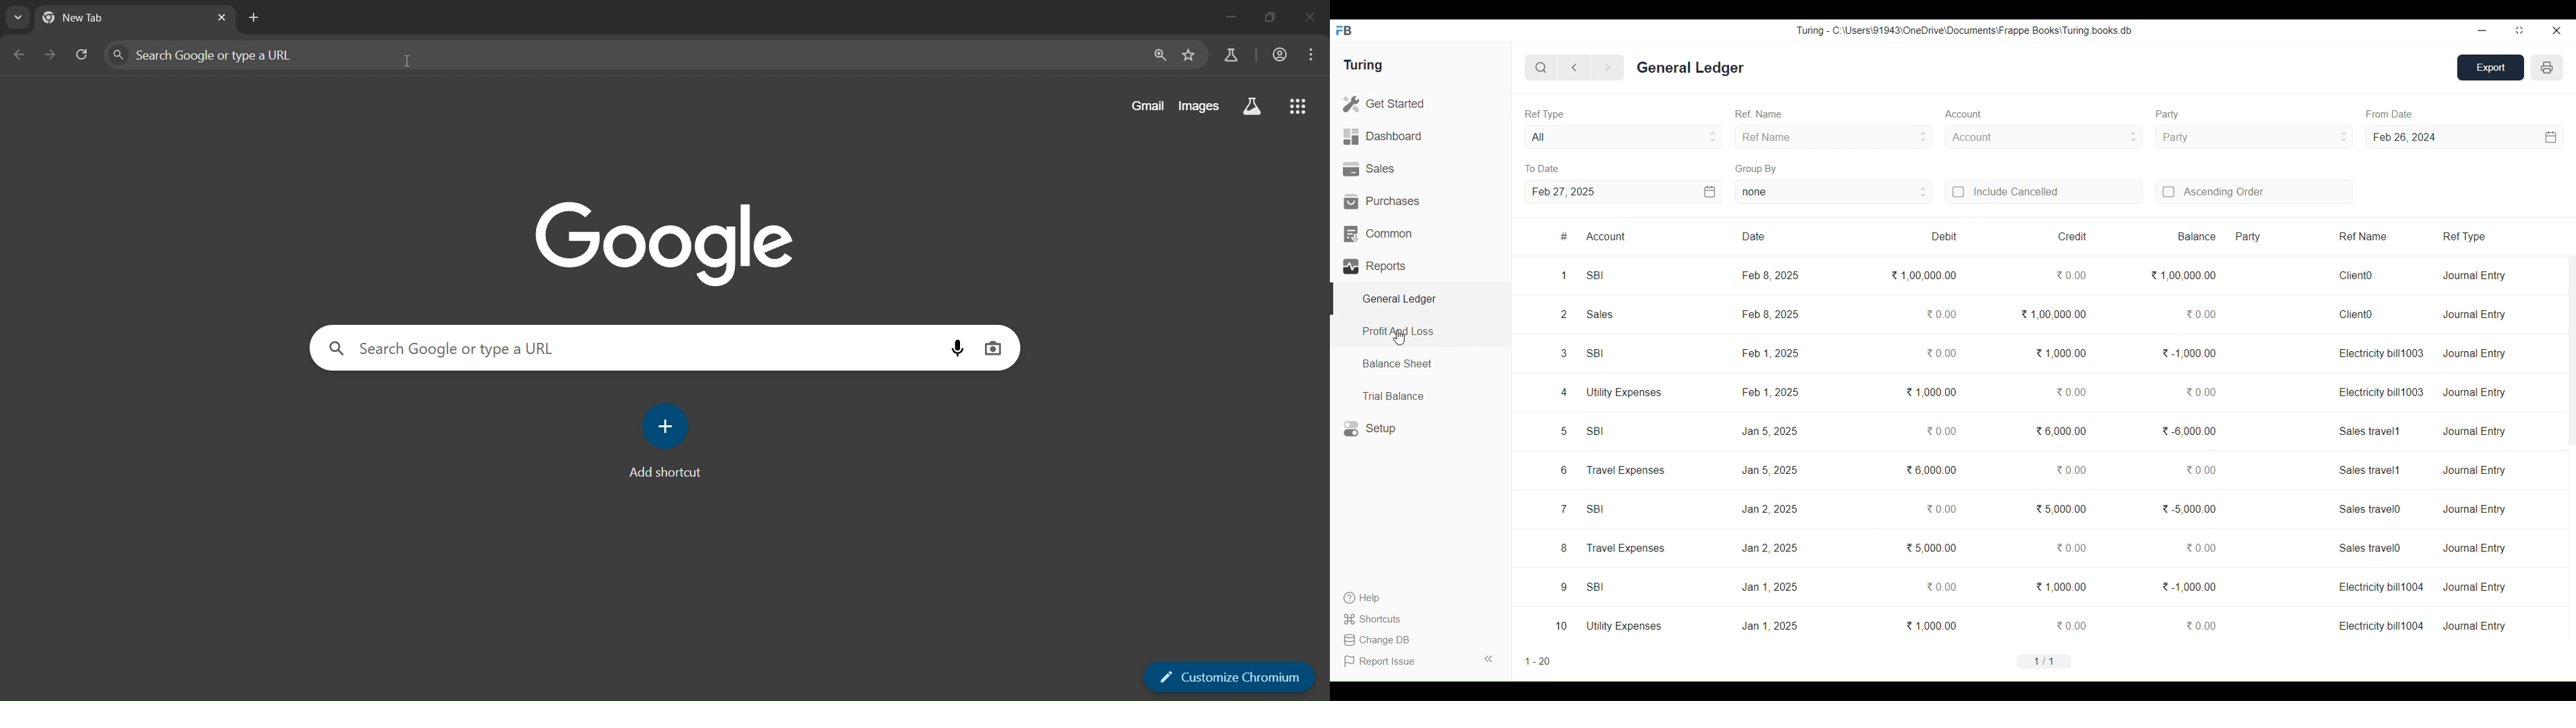  I want to click on Common, so click(1420, 234).